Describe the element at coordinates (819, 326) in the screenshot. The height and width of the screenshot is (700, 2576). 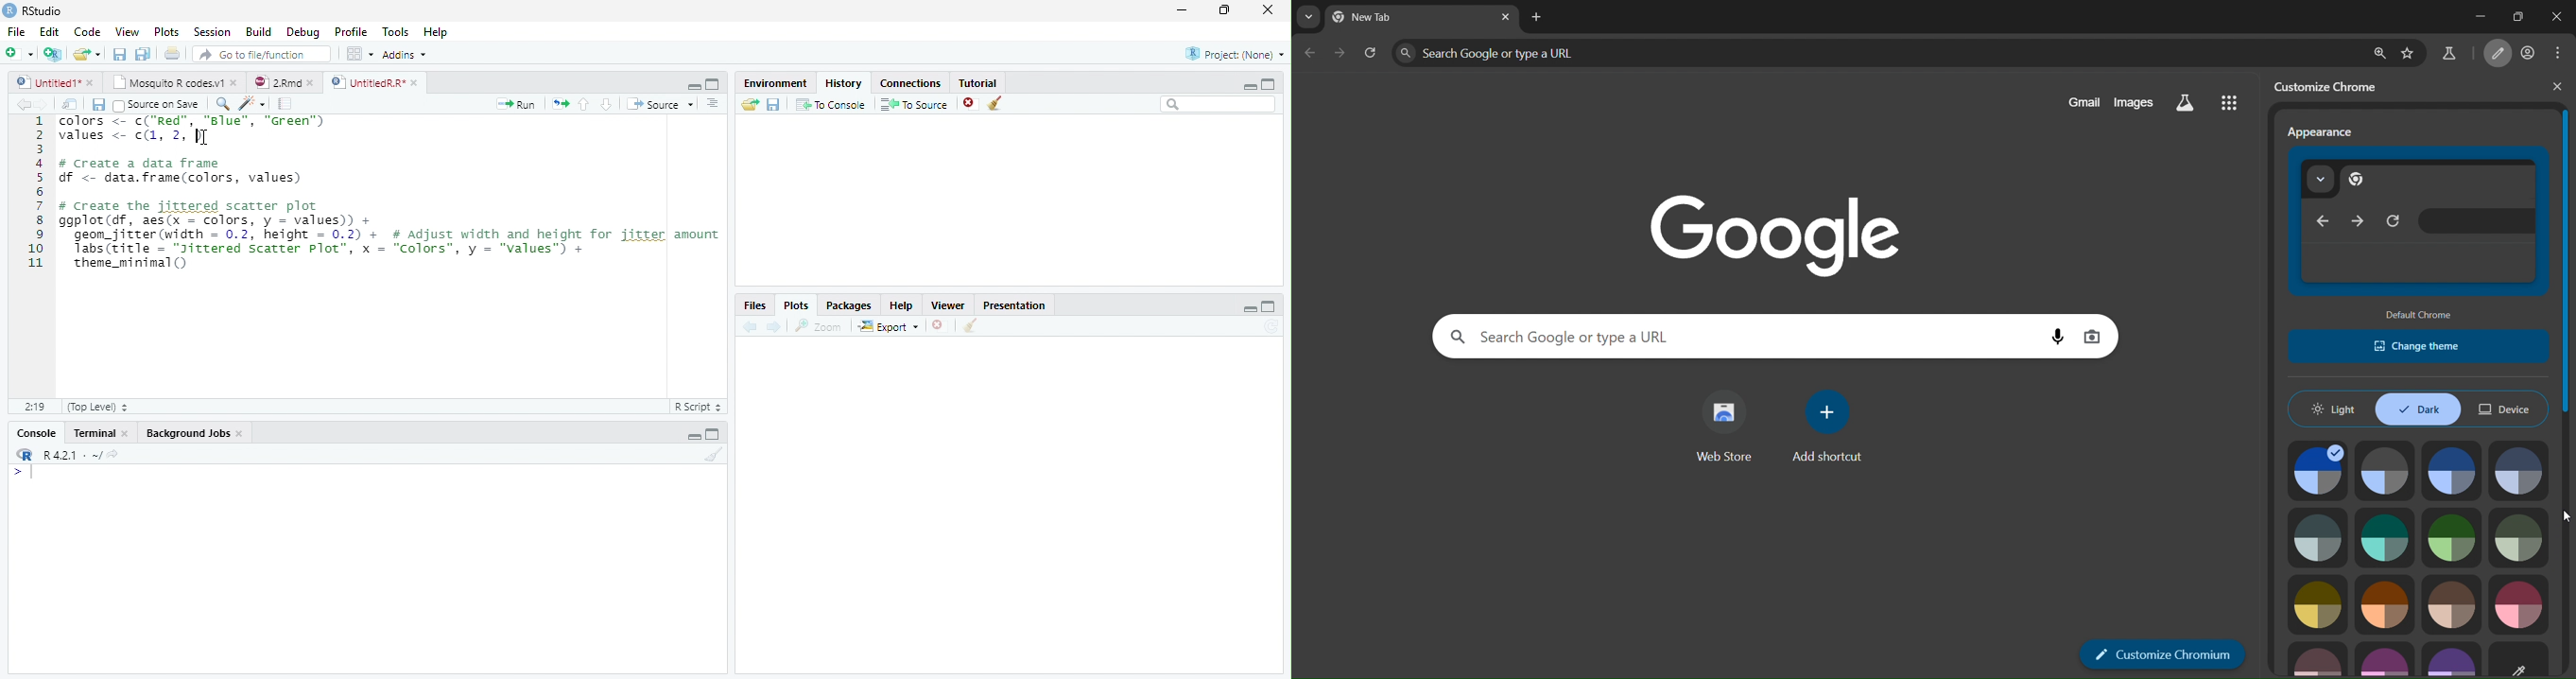
I see `Zoom` at that location.